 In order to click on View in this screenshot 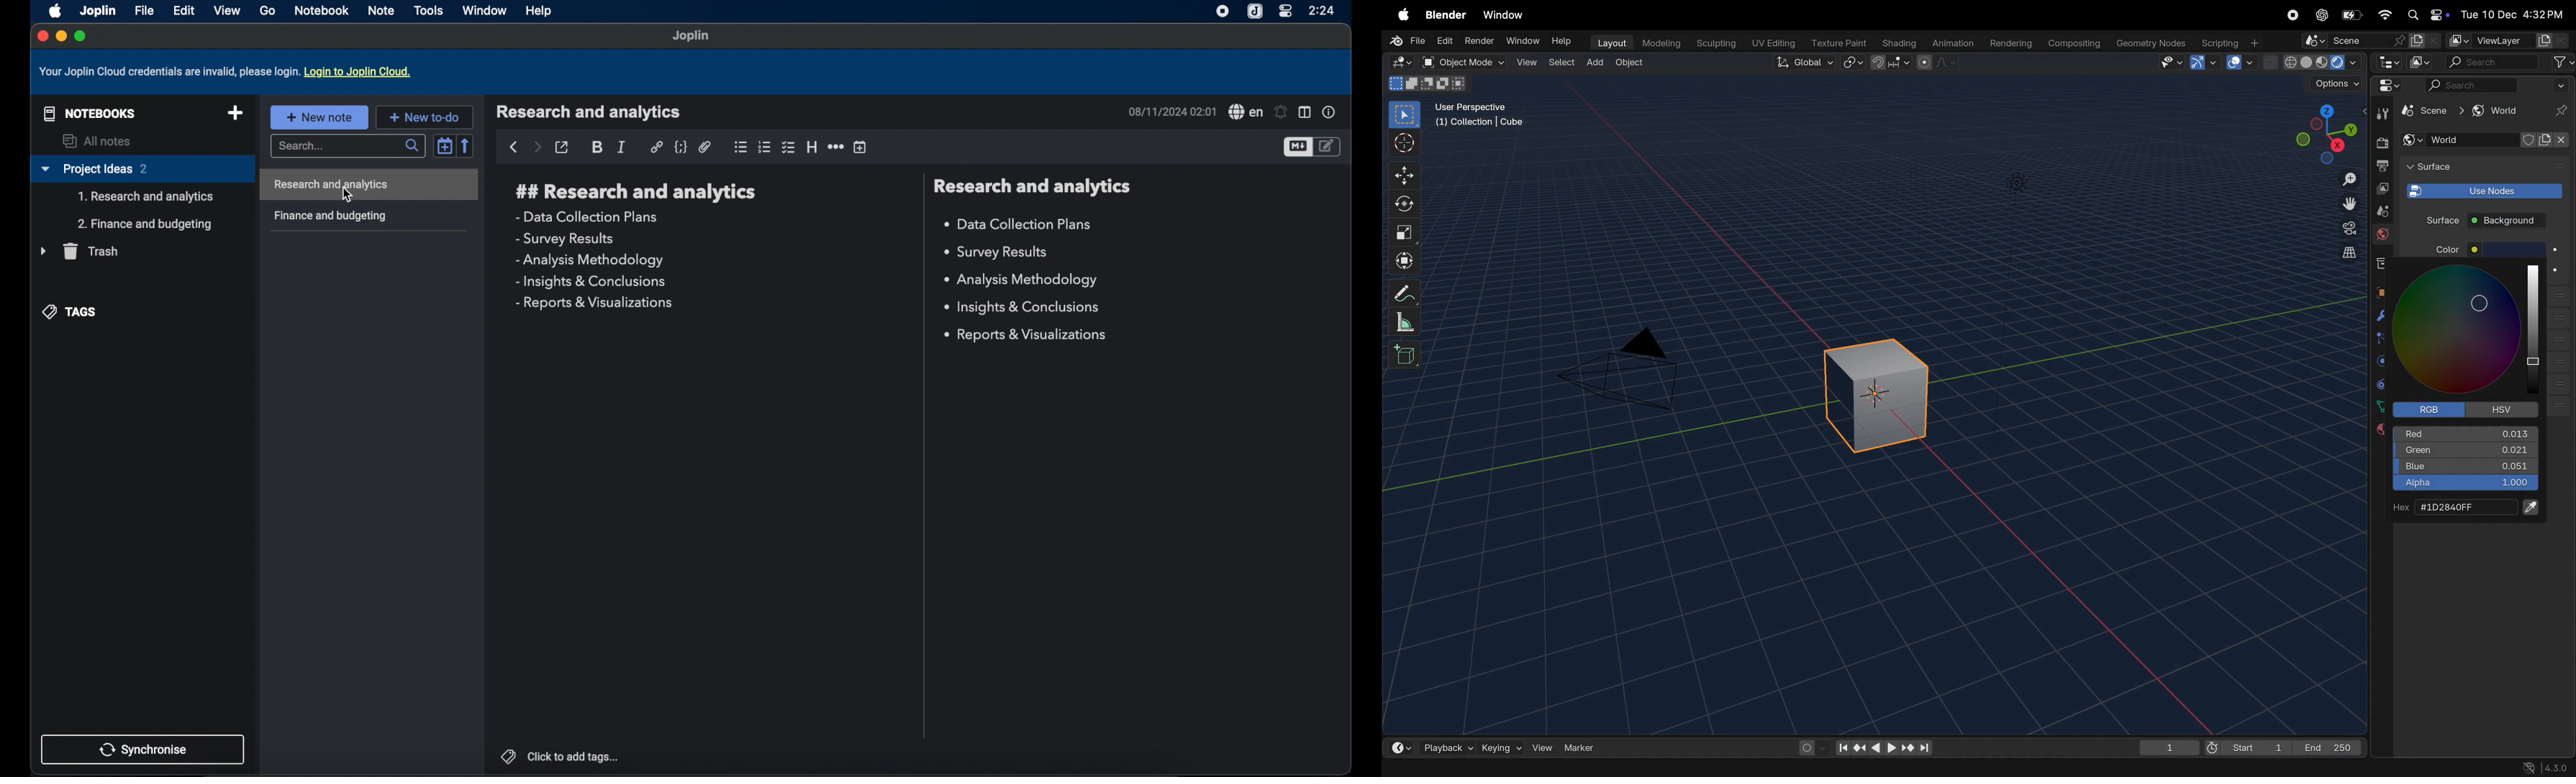, I will do `click(1525, 62)`.